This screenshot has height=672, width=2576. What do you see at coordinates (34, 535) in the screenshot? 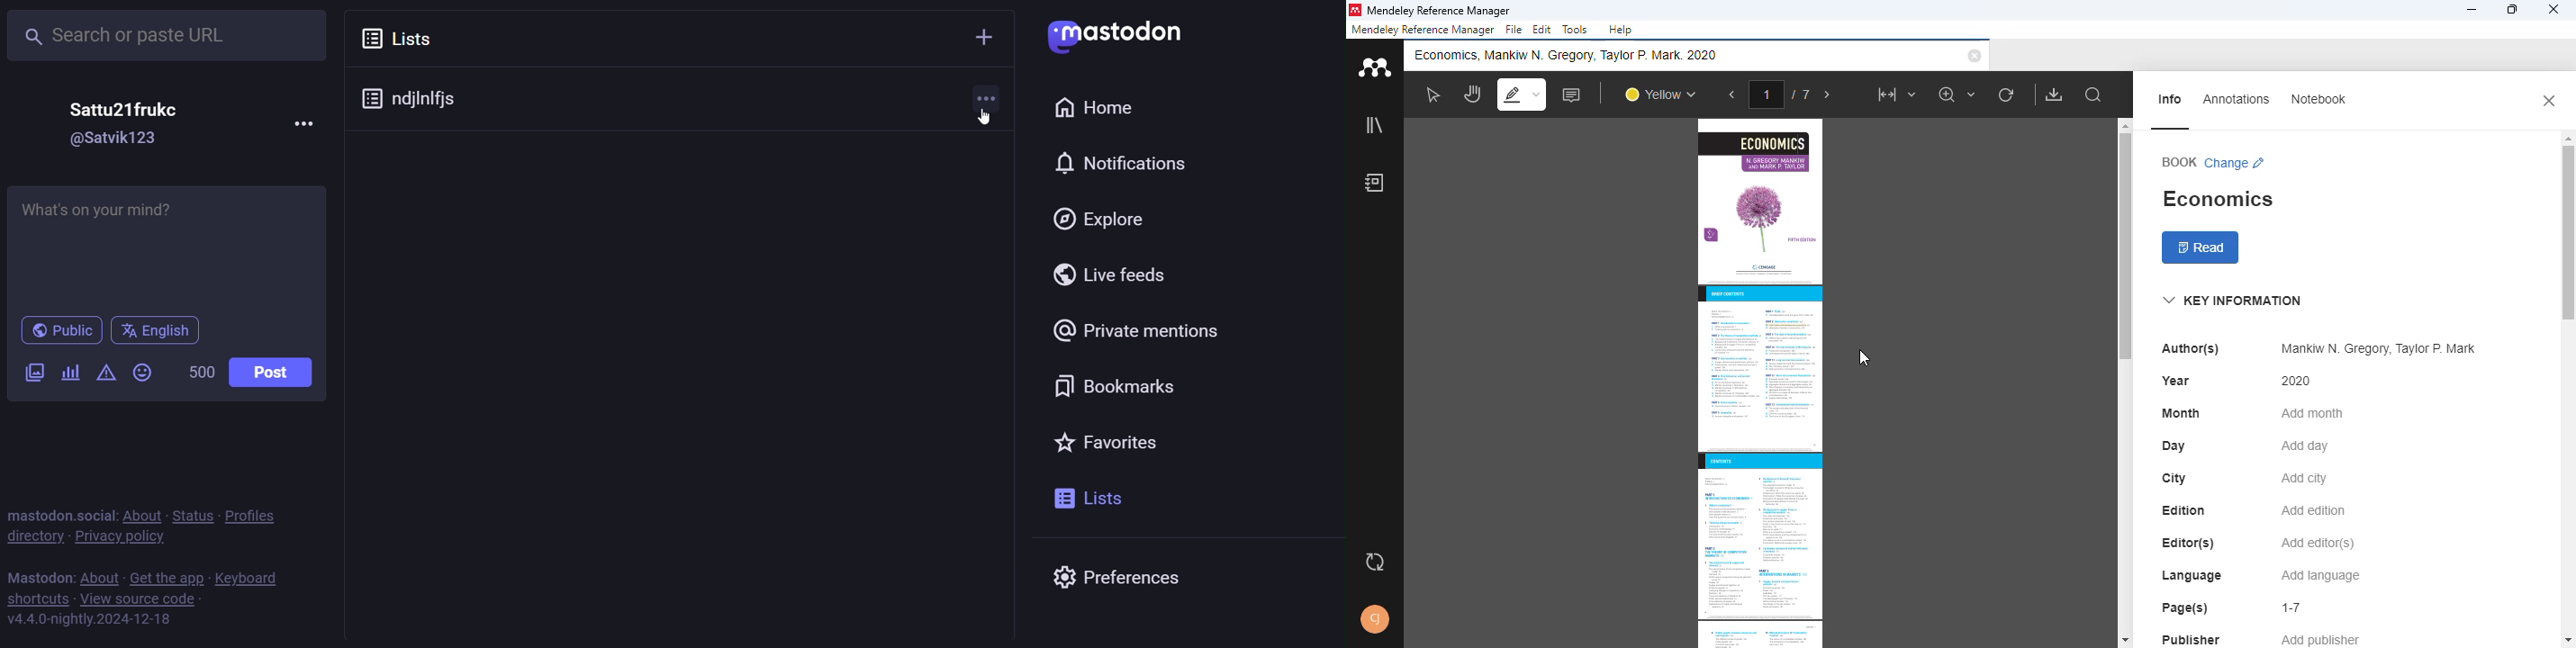
I see `directory` at bounding box center [34, 535].